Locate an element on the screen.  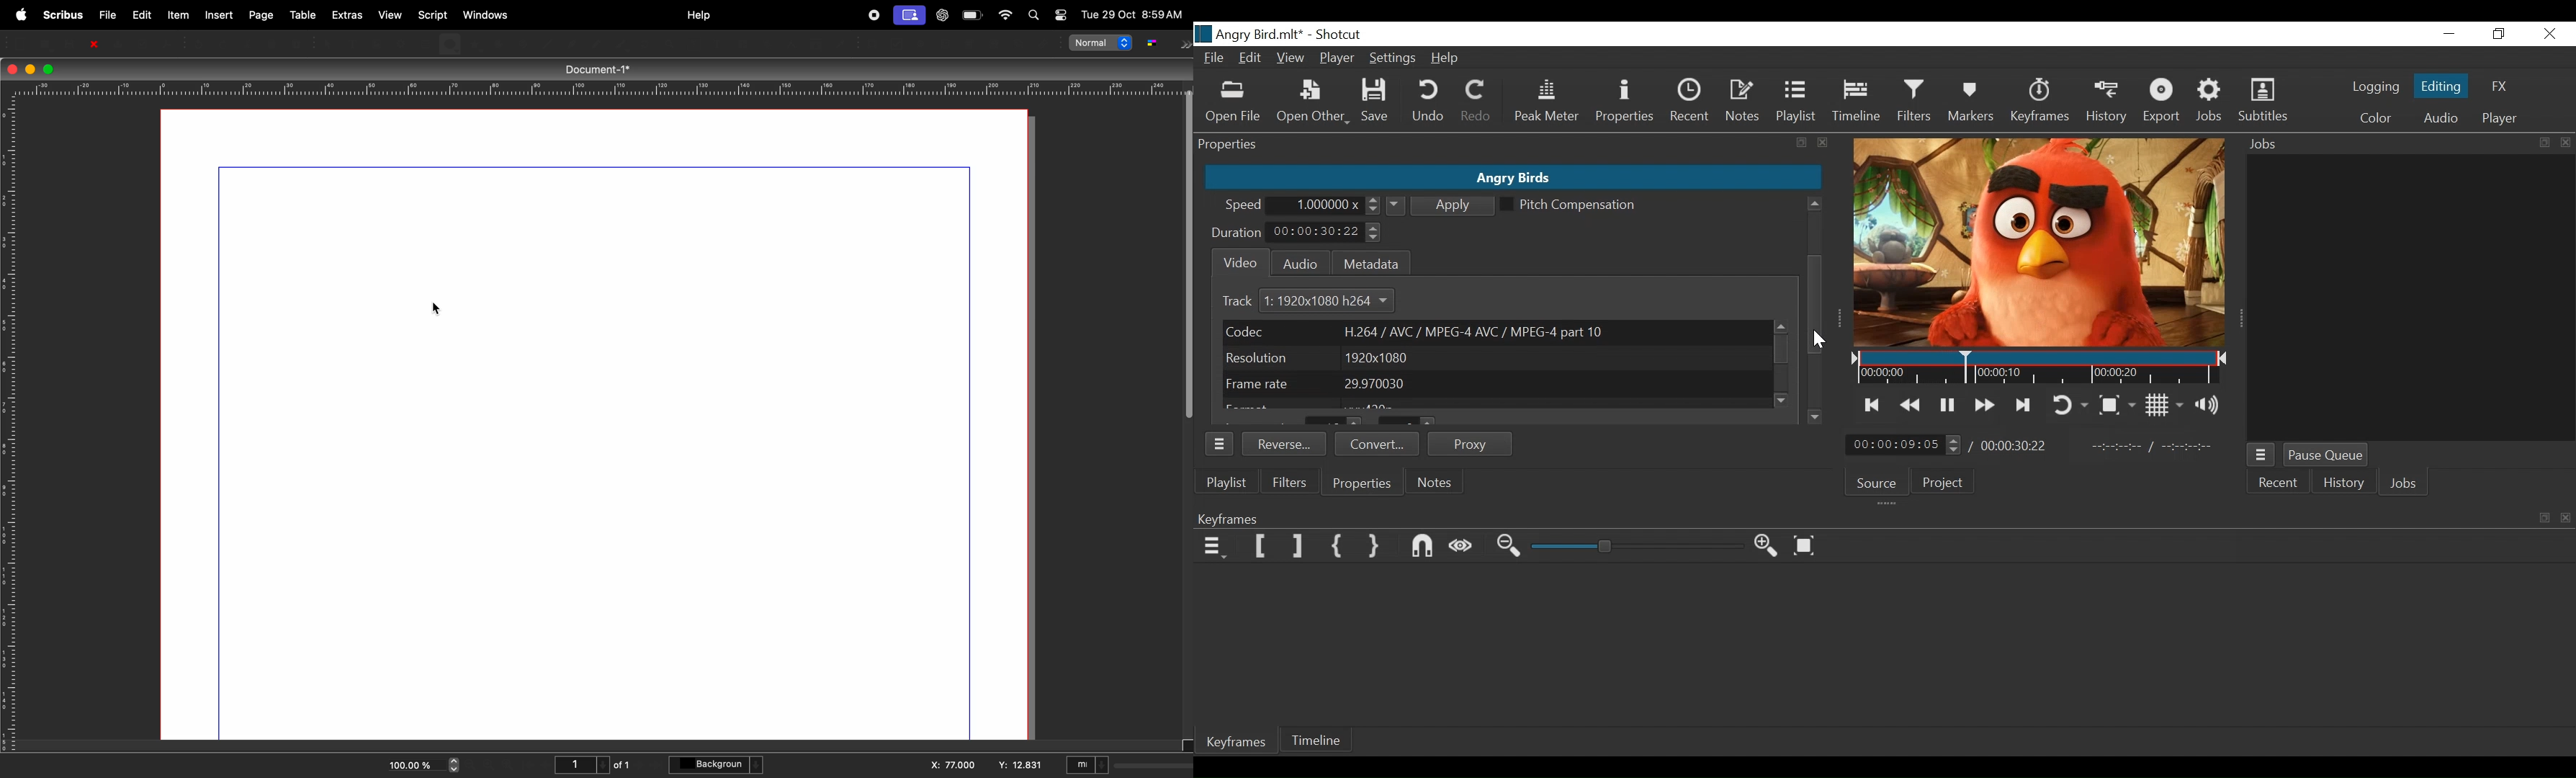
Skip to the next point  is located at coordinates (2024, 405).